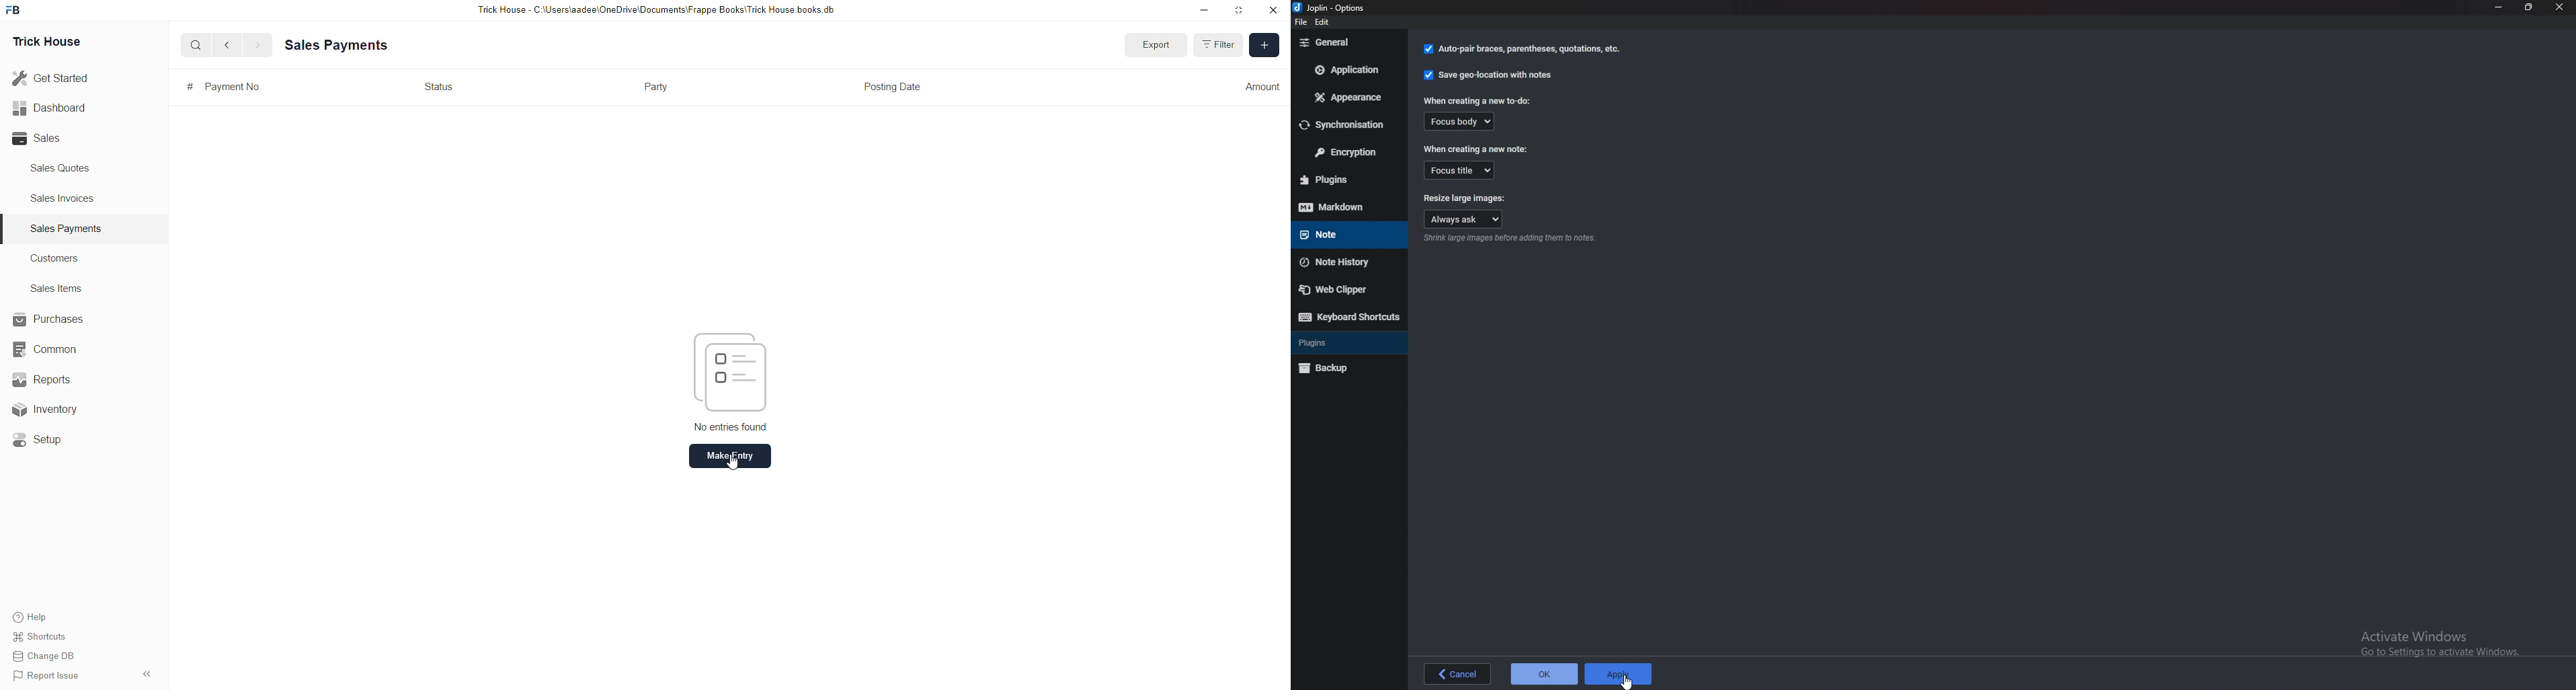 Image resolution: width=2576 pixels, height=700 pixels. Describe the element at coordinates (1348, 317) in the screenshot. I see `Keyboard shortcuts` at that location.